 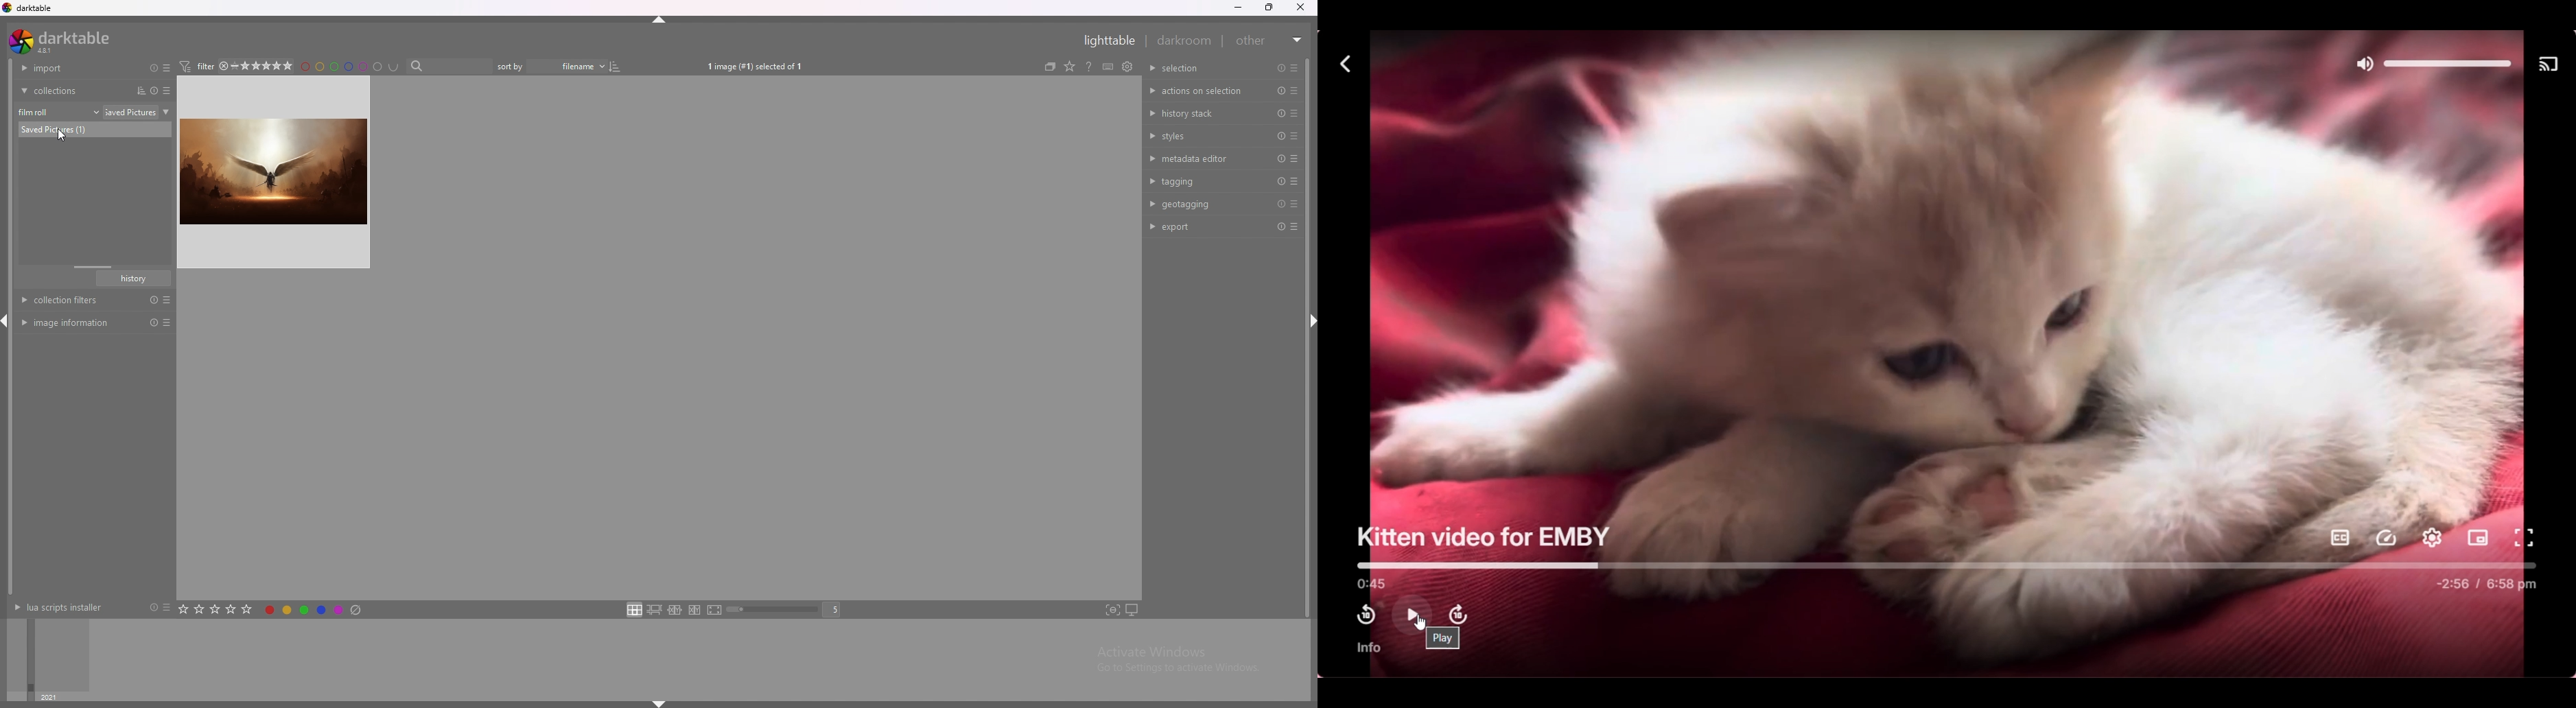 What do you see at coordinates (1279, 159) in the screenshot?
I see `reset` at bounding box center [1279, 159].